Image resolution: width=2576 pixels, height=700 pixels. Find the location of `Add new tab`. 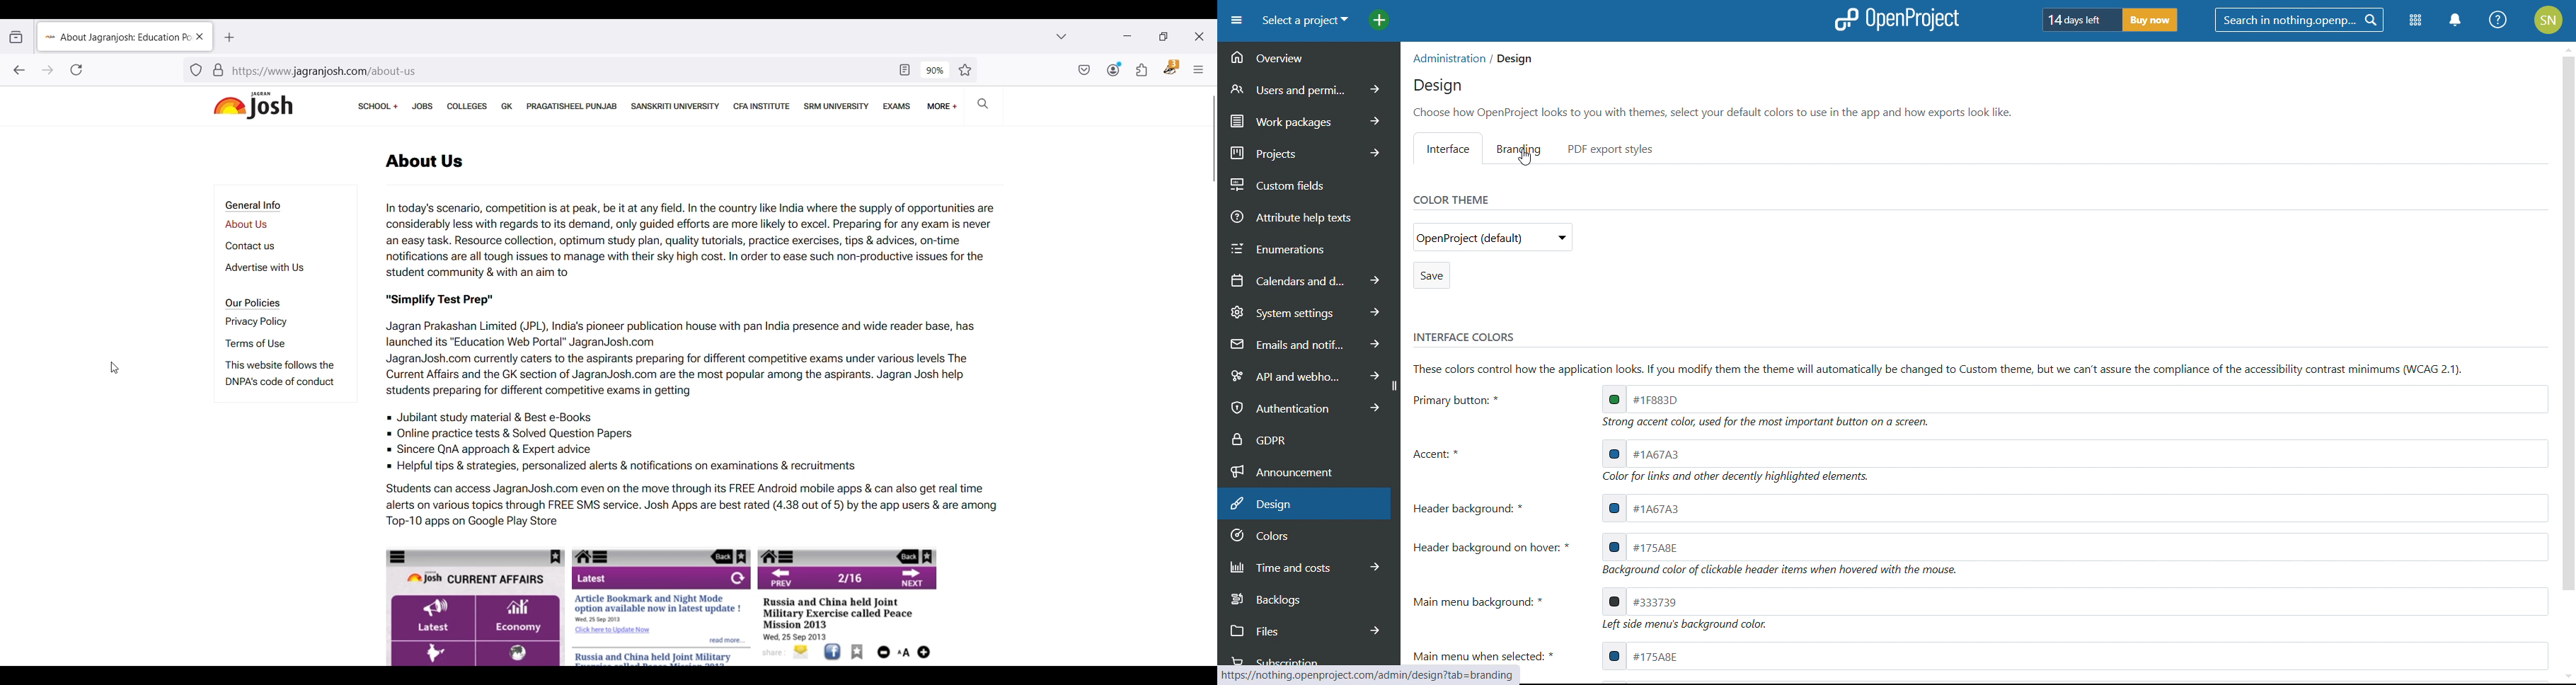

Add new tab is located at coordinates (230, 37).